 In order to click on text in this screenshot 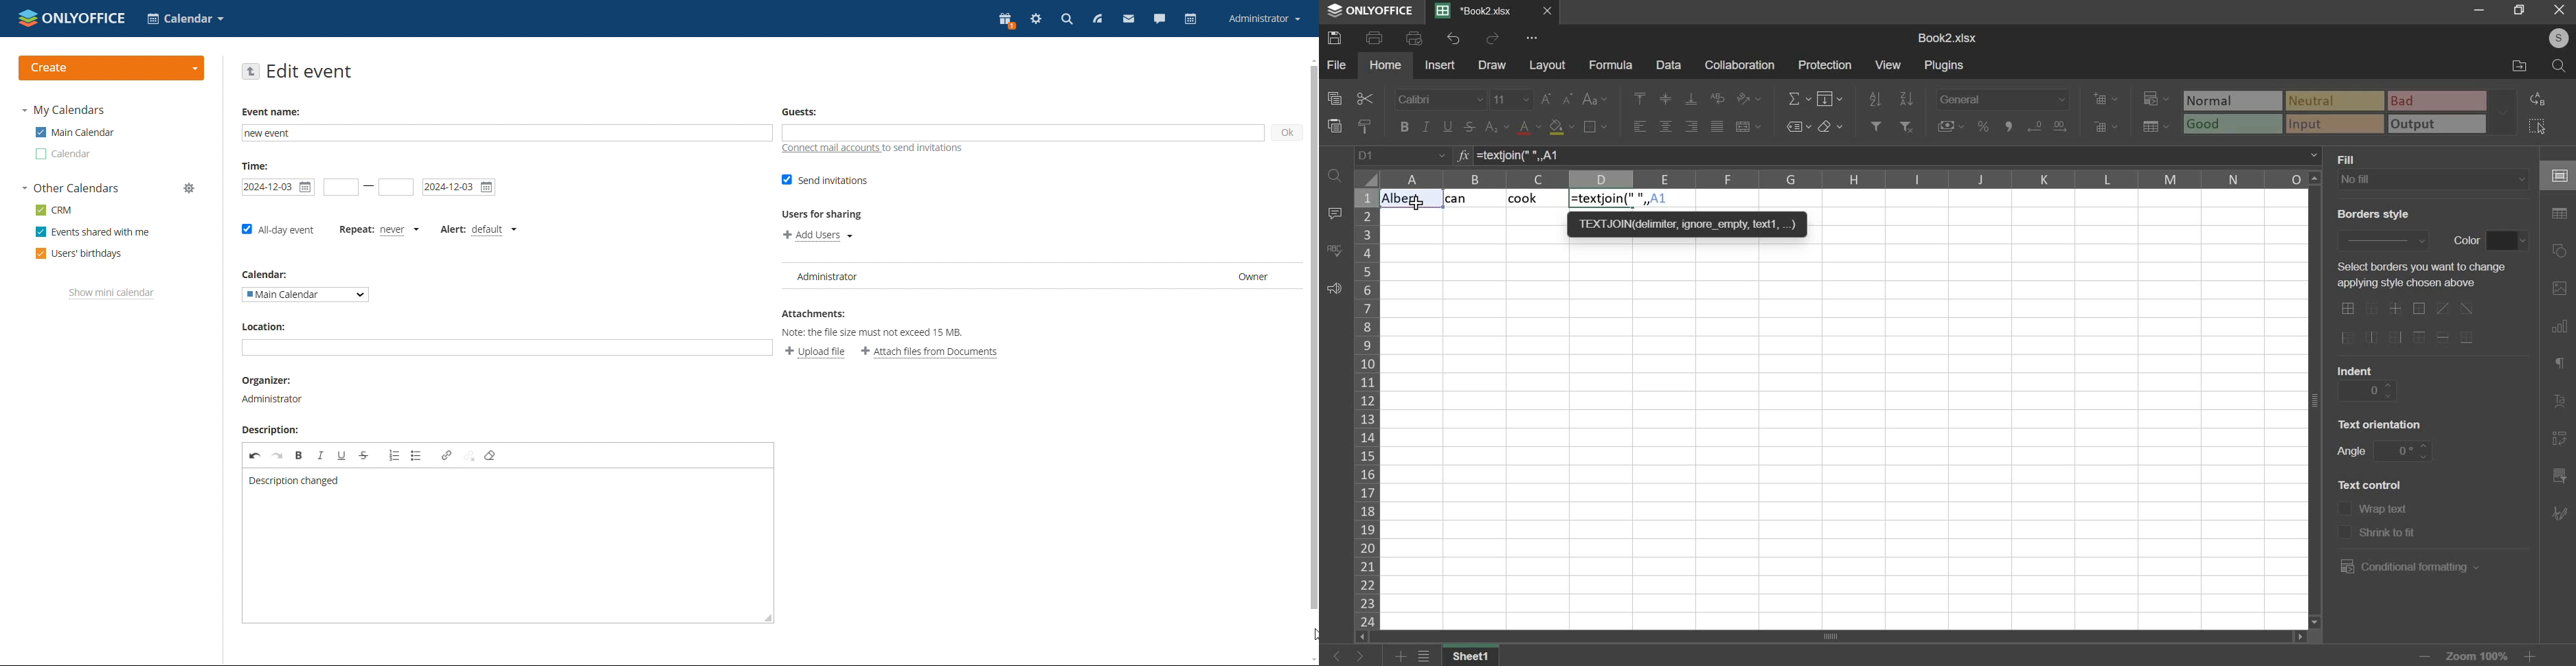, I will do `click(2386, 511)`.